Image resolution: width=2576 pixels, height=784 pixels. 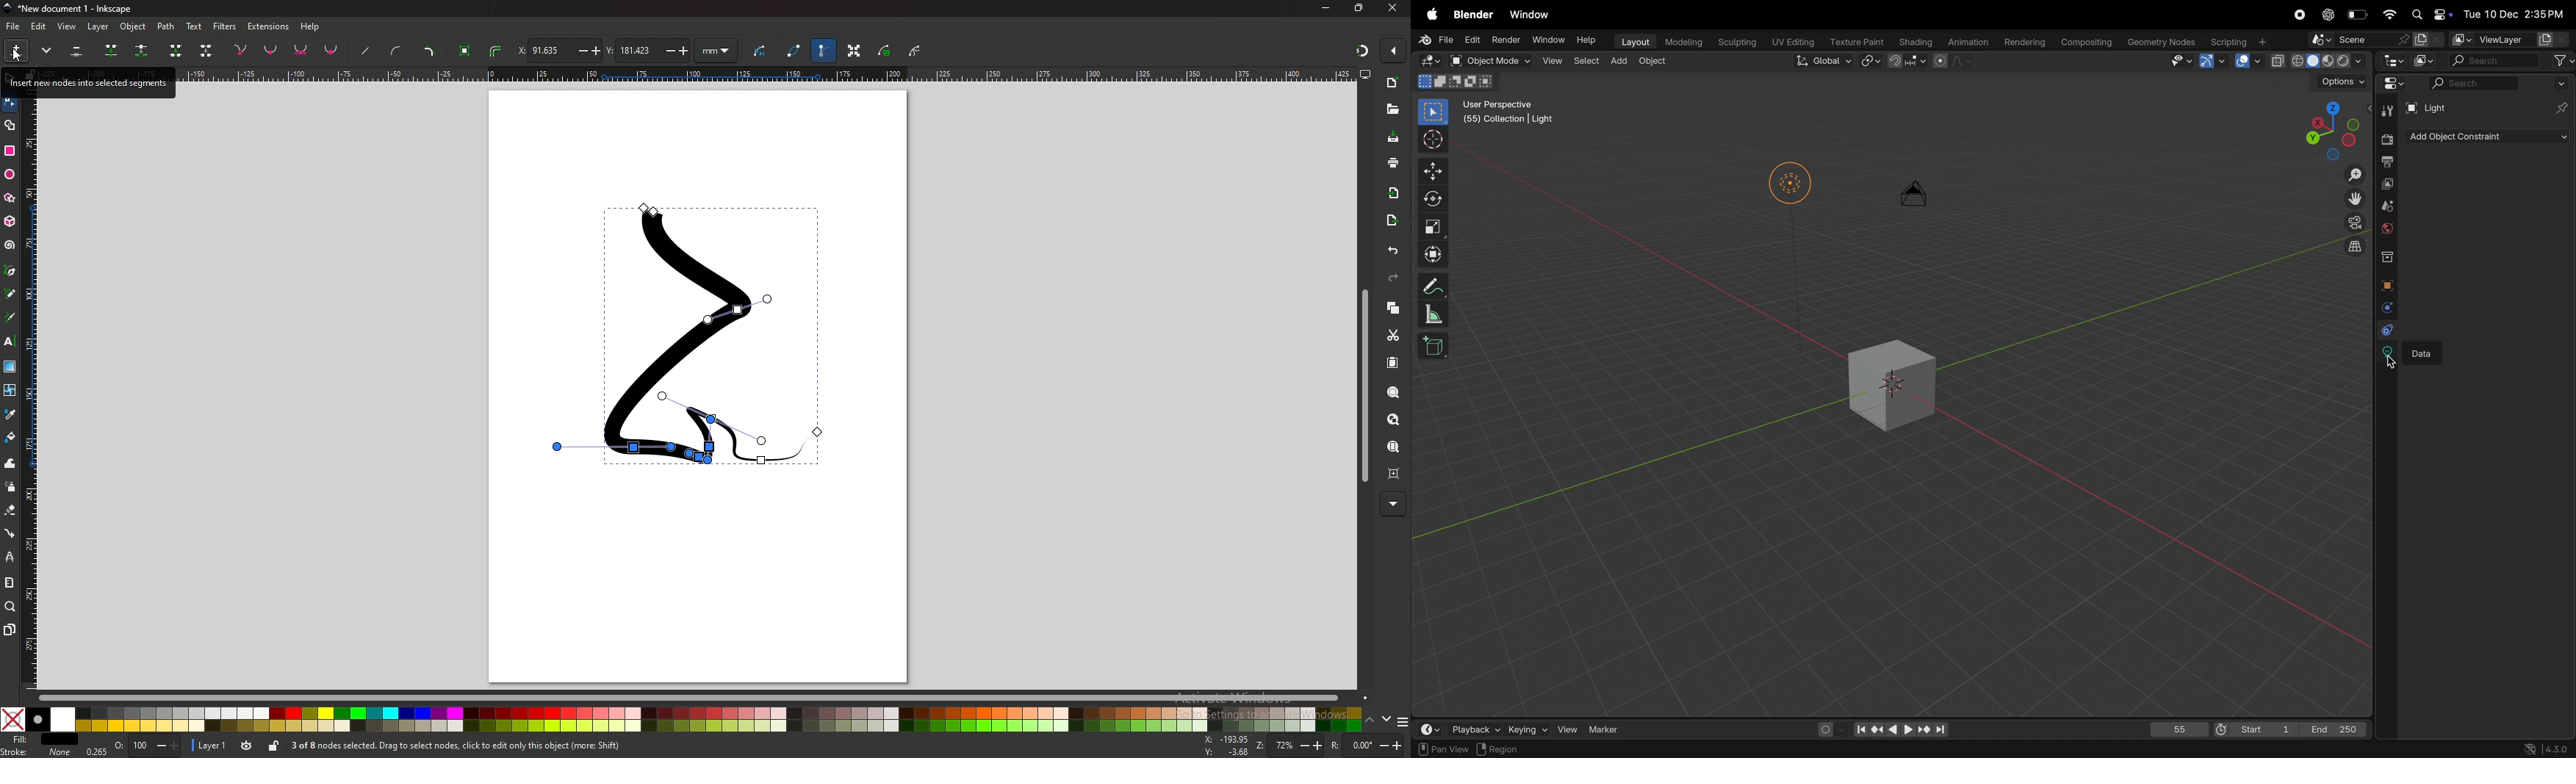 I want to click on Editor mode, so click(x=1430, y=61).